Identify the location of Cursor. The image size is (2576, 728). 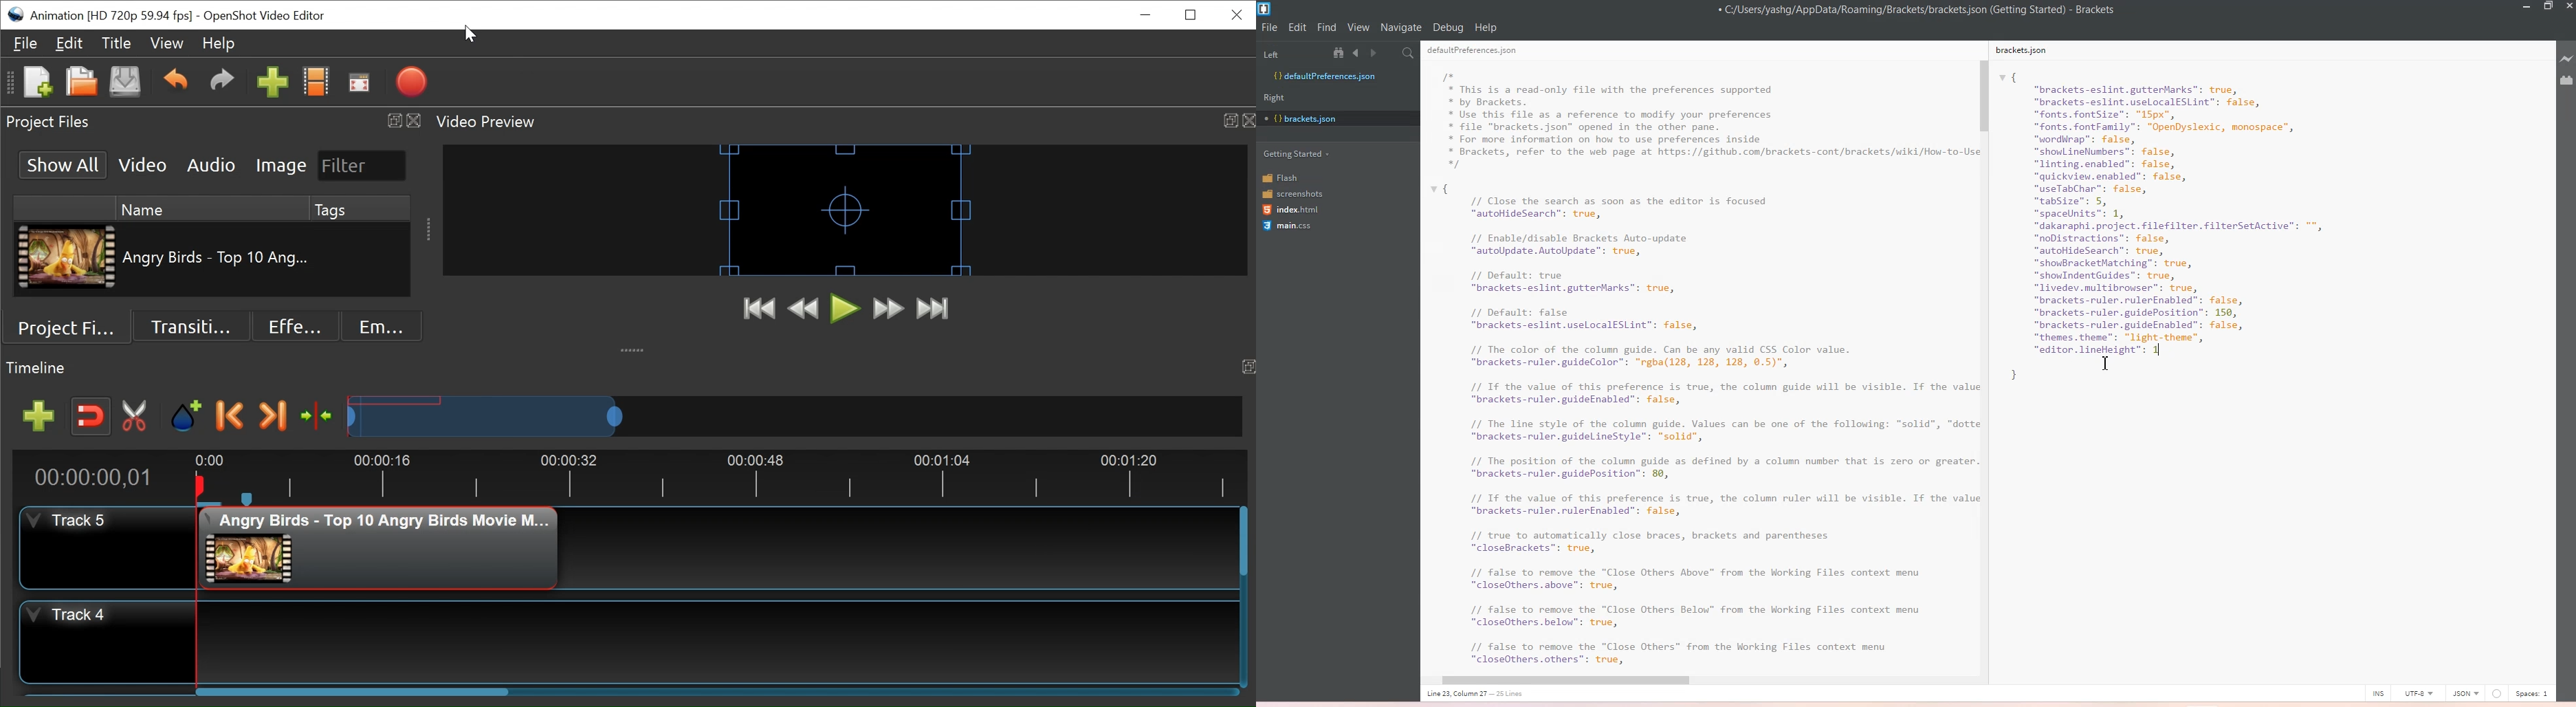
(472, 37).